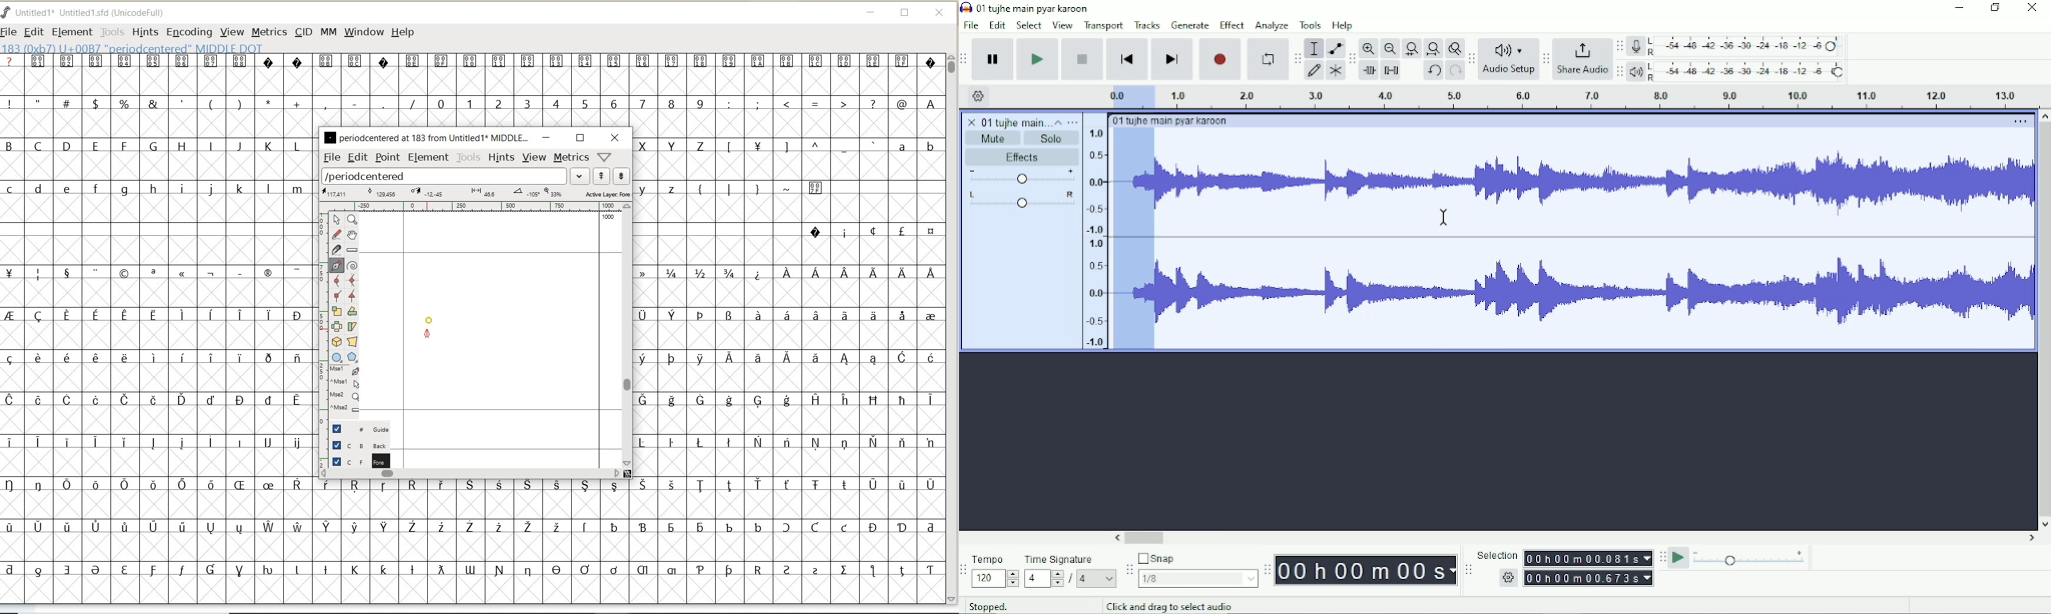 The image size is (2072, 616). I want to click on rectangle or ellipse, so click(337, 357).